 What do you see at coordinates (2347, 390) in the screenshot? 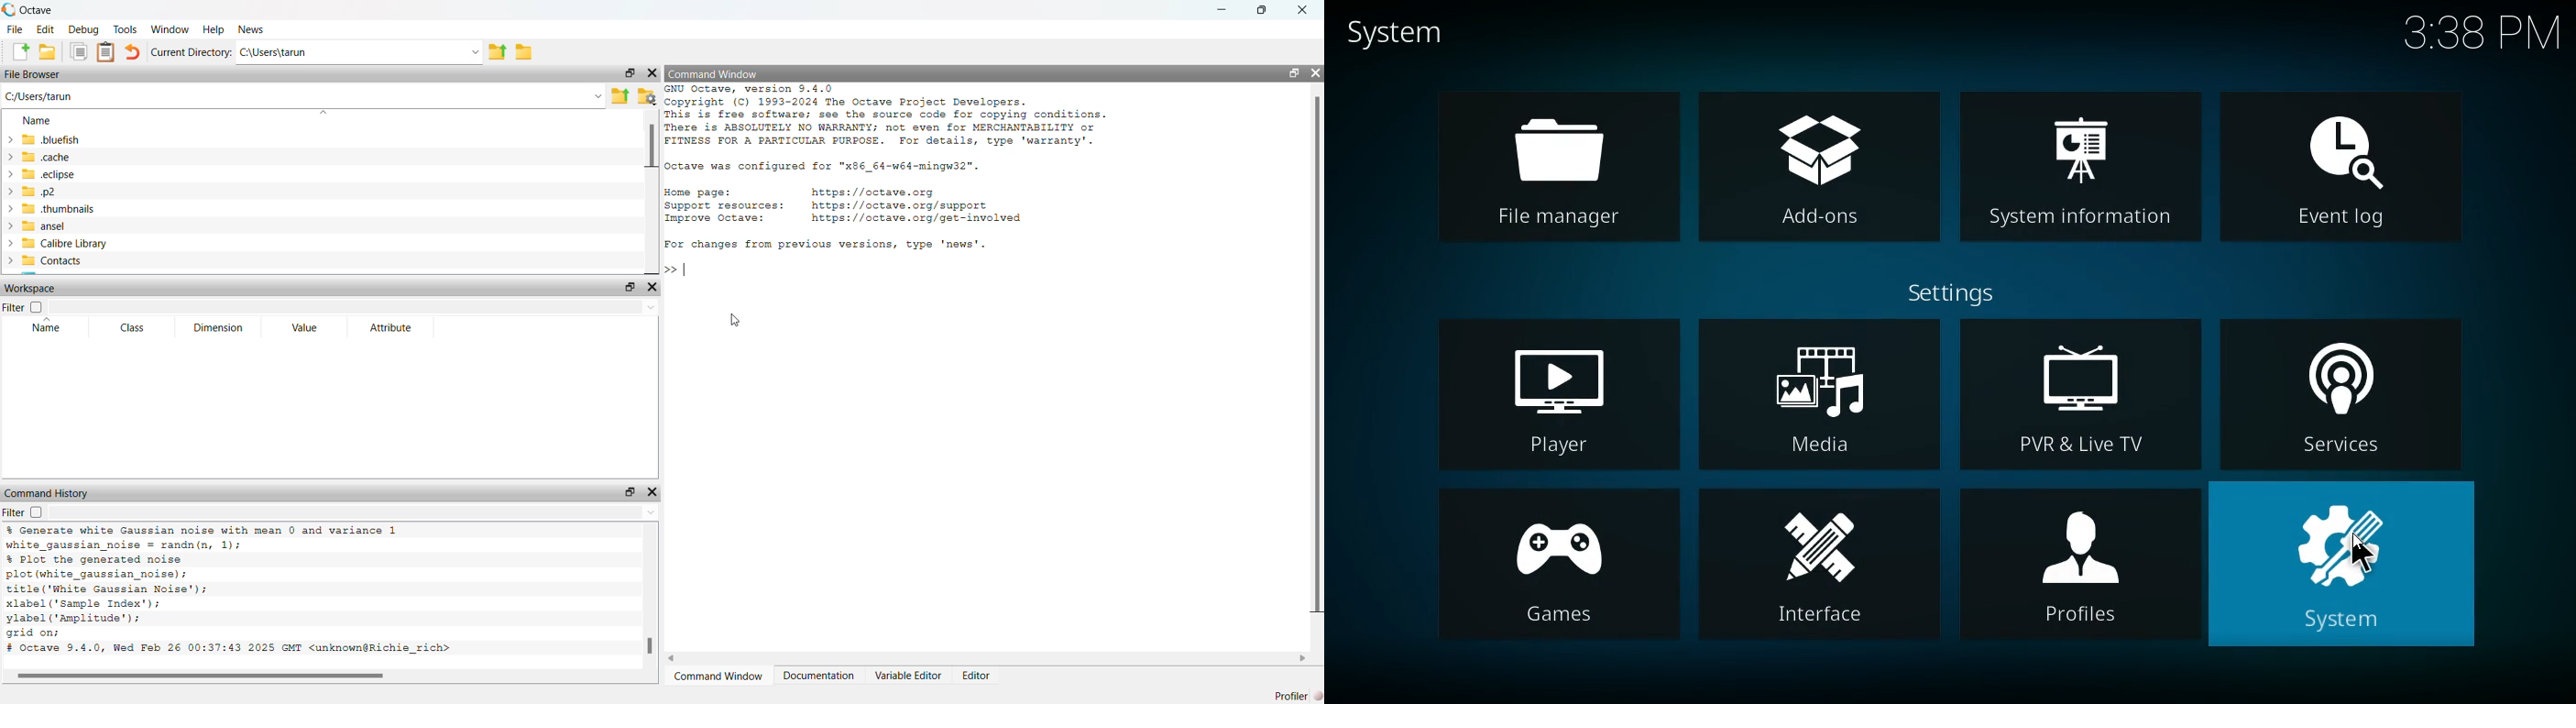
I see `services` at bounding box center [2347, 390].